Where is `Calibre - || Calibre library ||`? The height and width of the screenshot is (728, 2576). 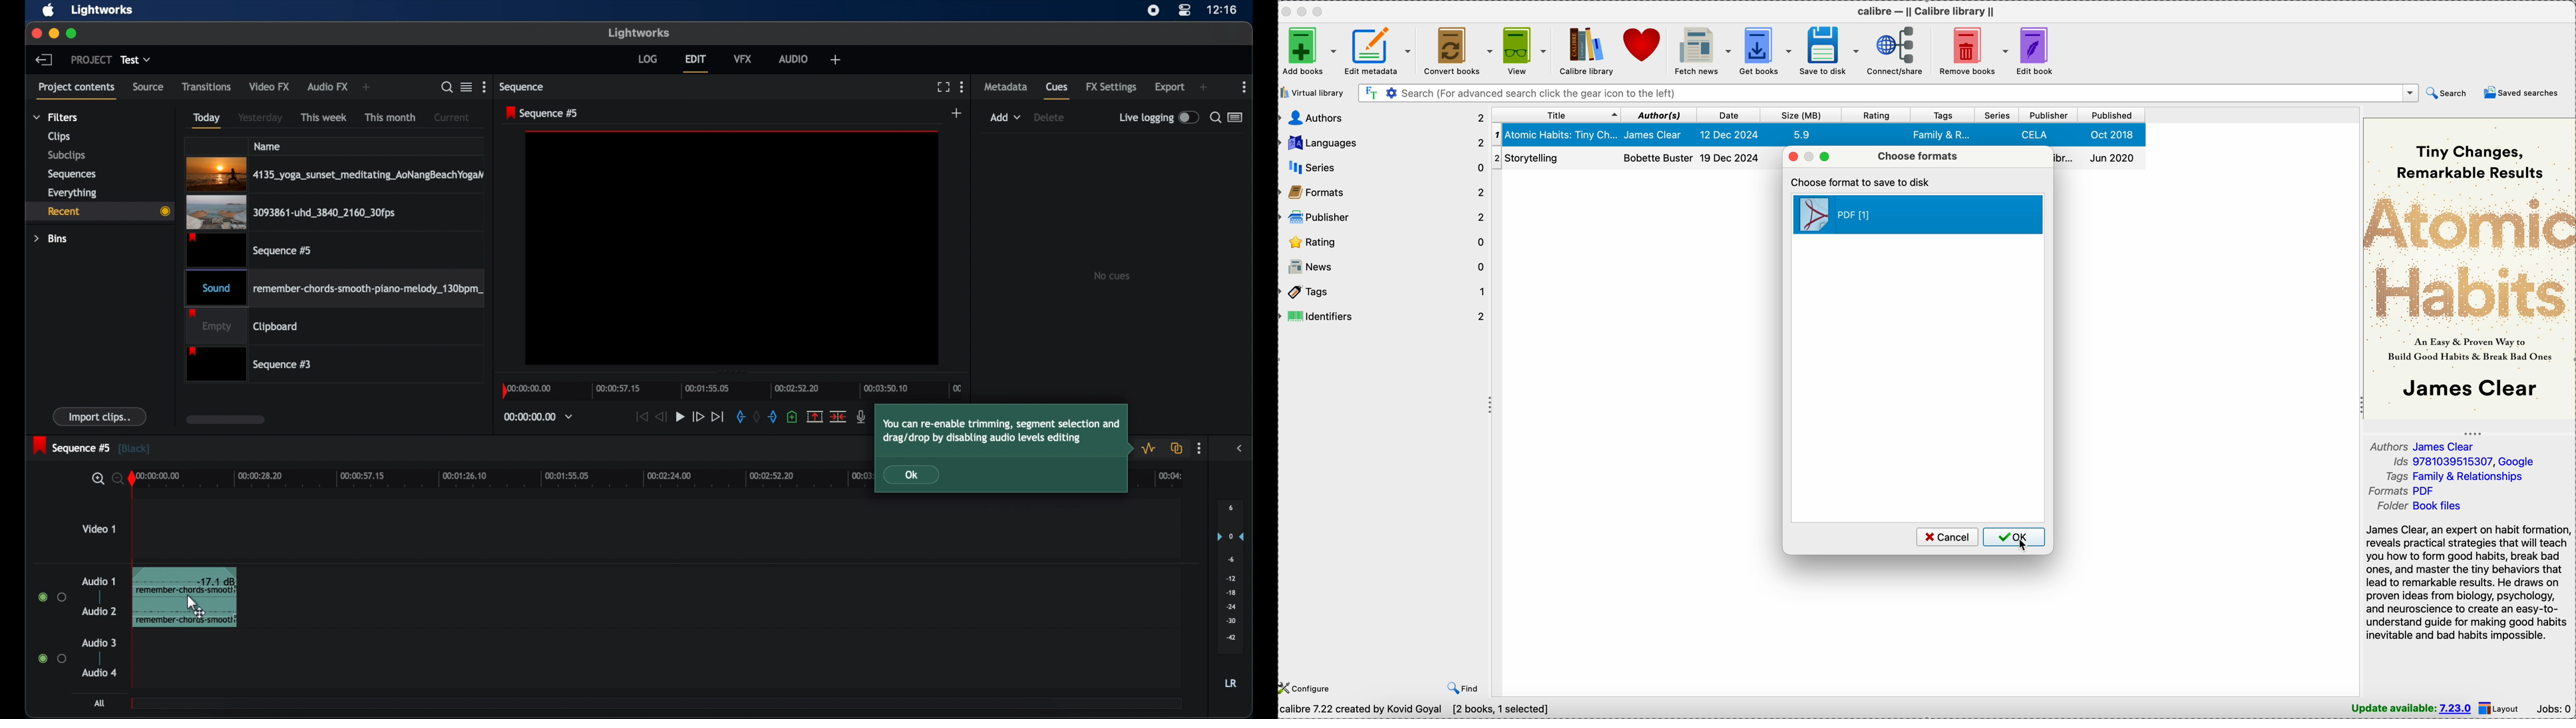 Calibre - || Calibre library || is located at coordinates (1930, 11).